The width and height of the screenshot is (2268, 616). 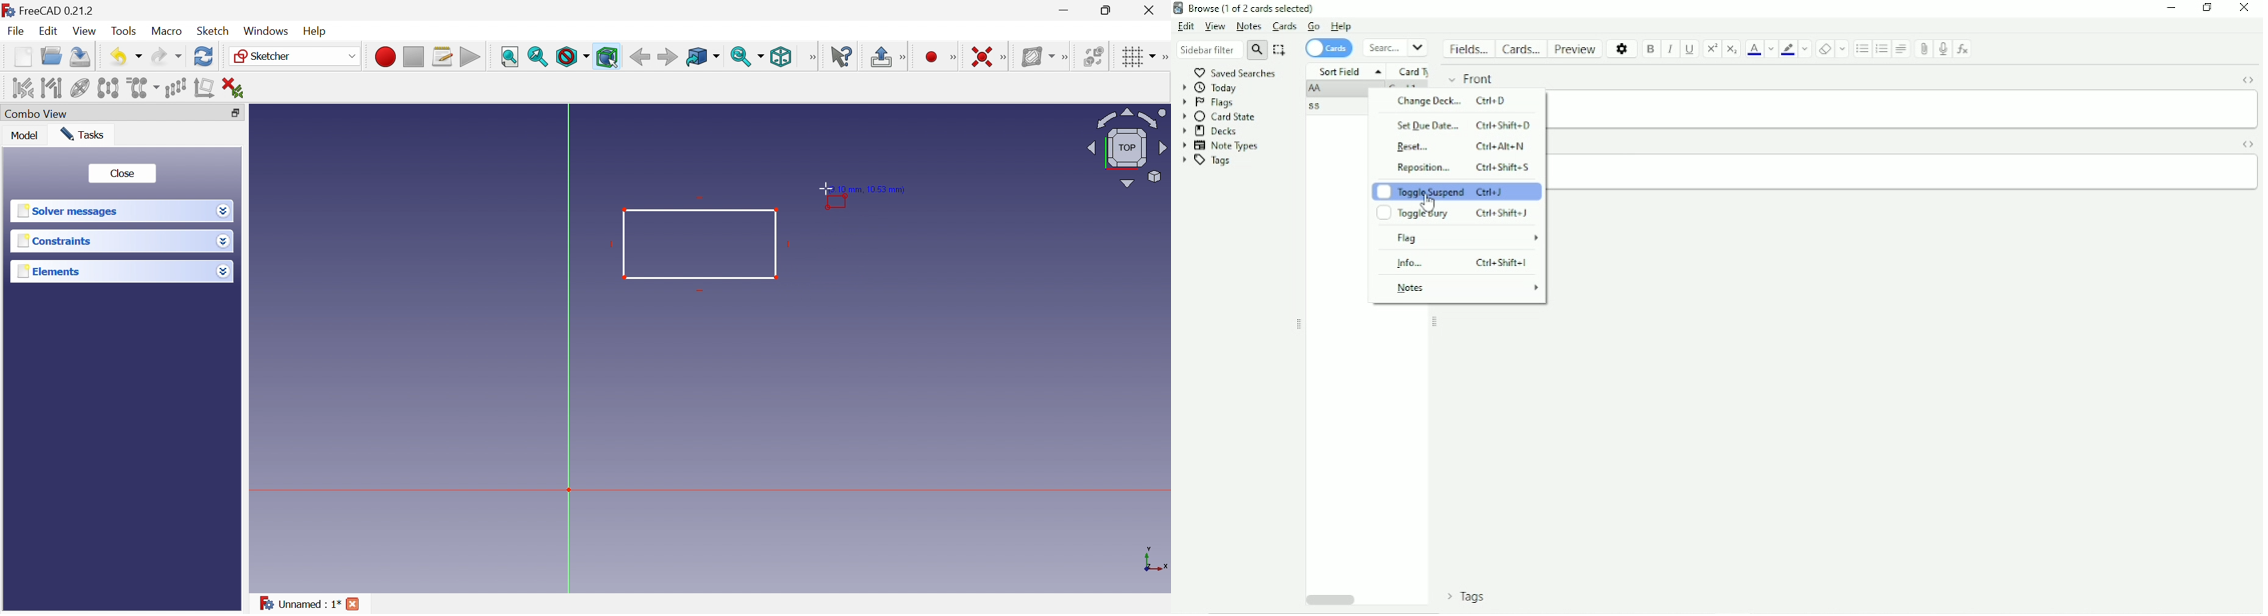 I want to click on Combo view, so click(x=35, y=114).